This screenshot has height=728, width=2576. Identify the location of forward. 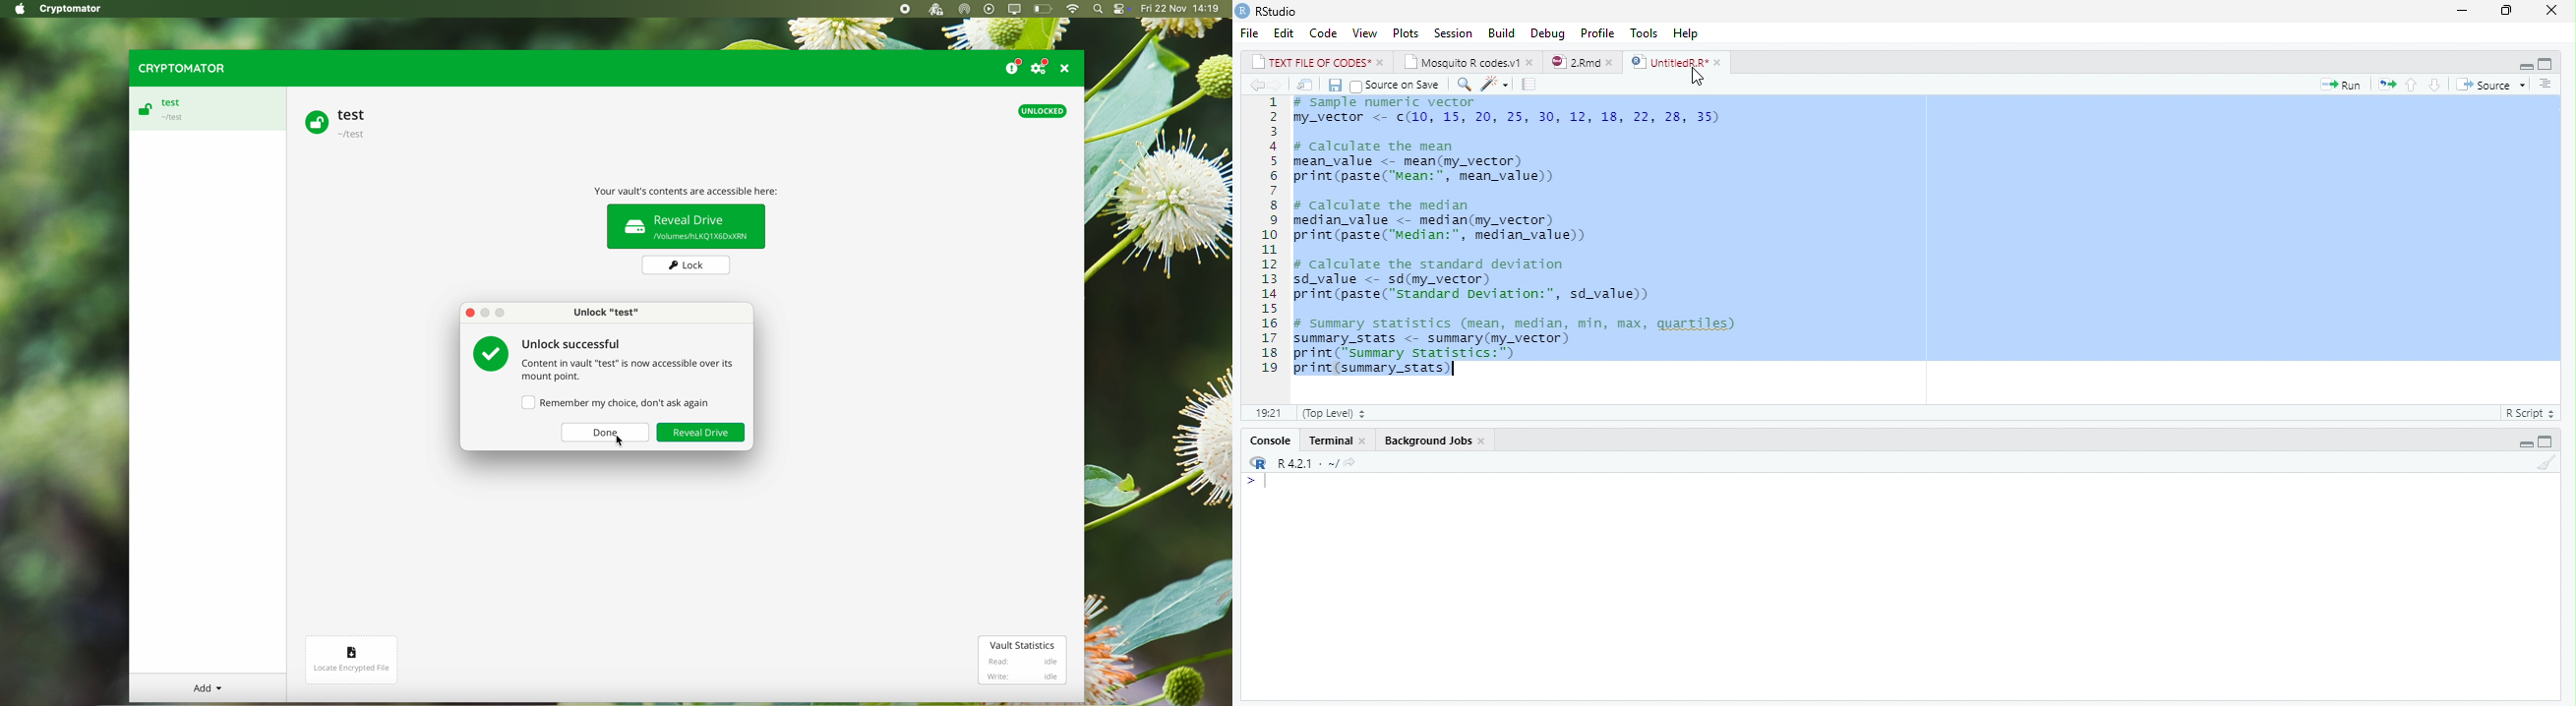
(1278, 85).